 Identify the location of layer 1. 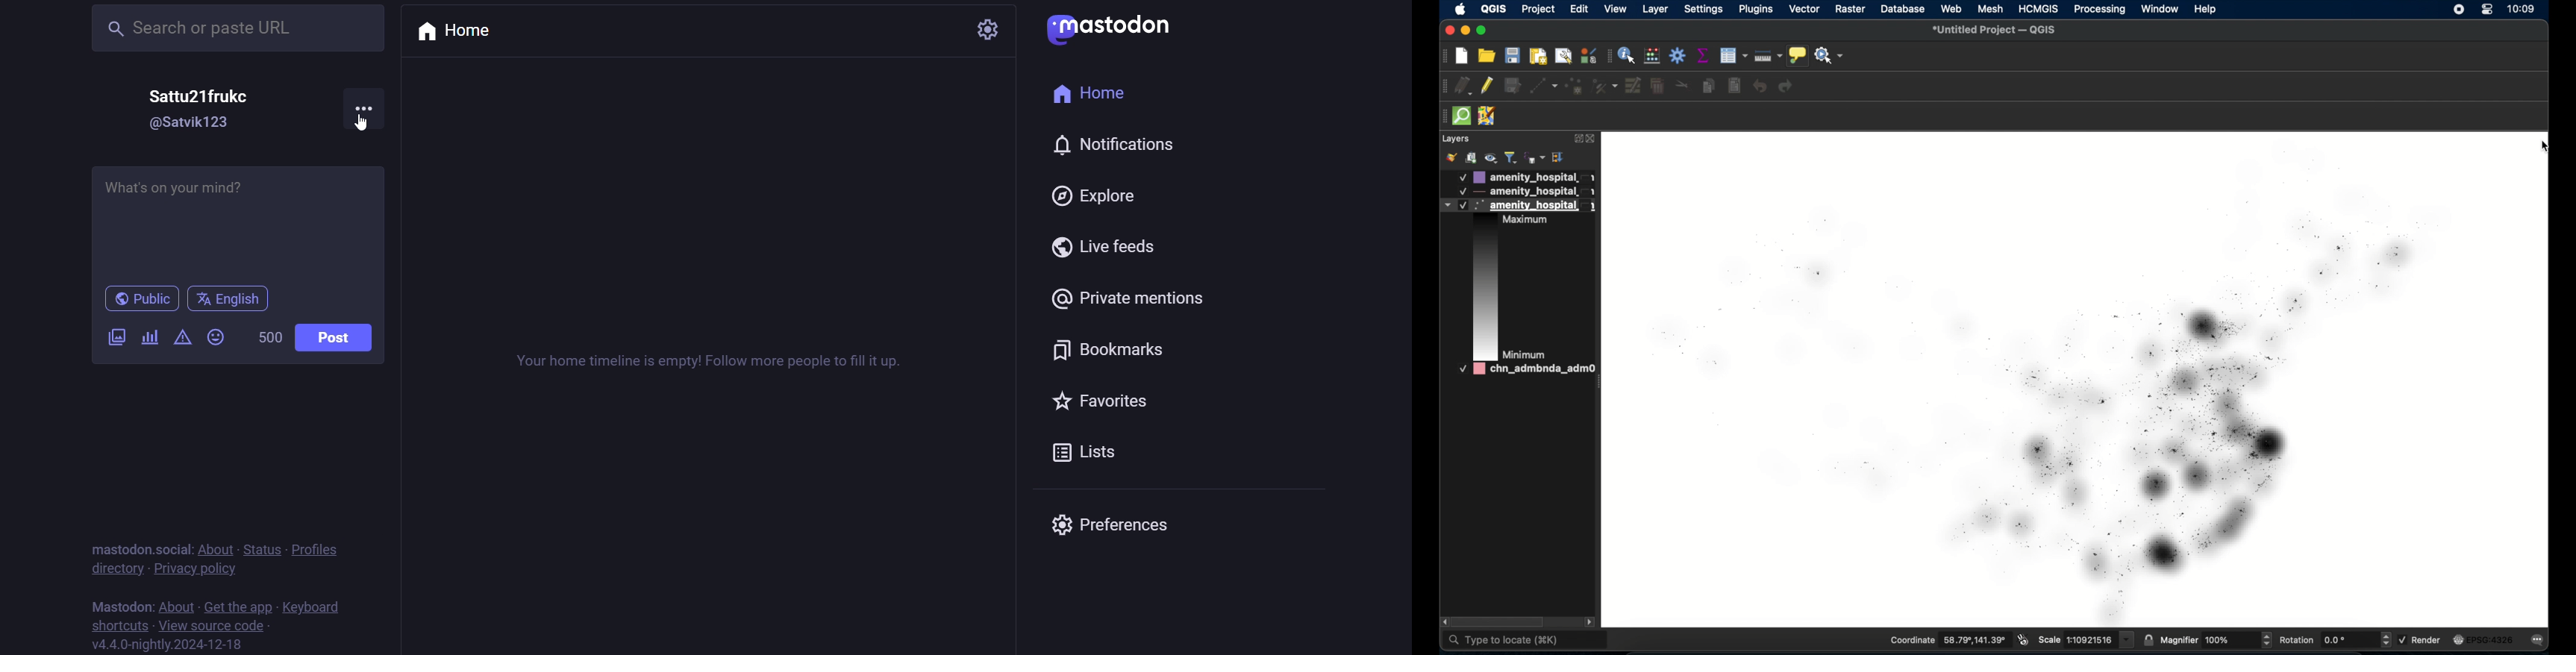
(1525, 177).